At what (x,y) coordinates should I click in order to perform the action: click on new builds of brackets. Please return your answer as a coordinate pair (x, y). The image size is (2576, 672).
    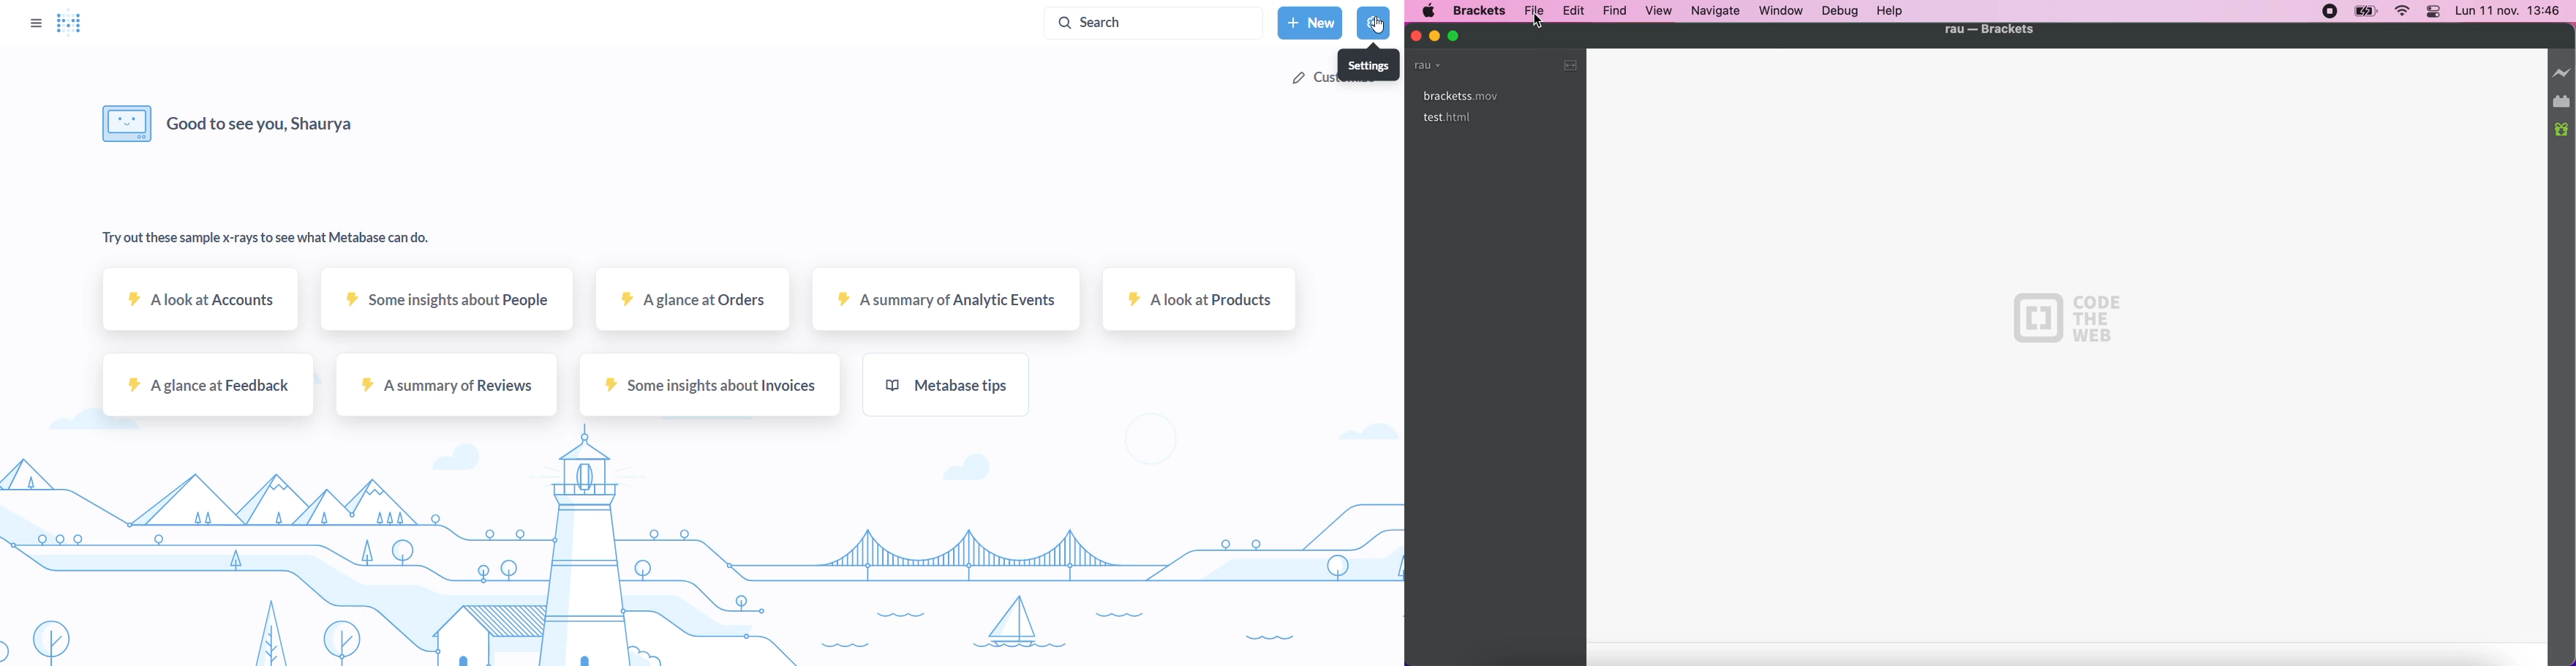
    Looking at the image, I should click on (2563, 133).